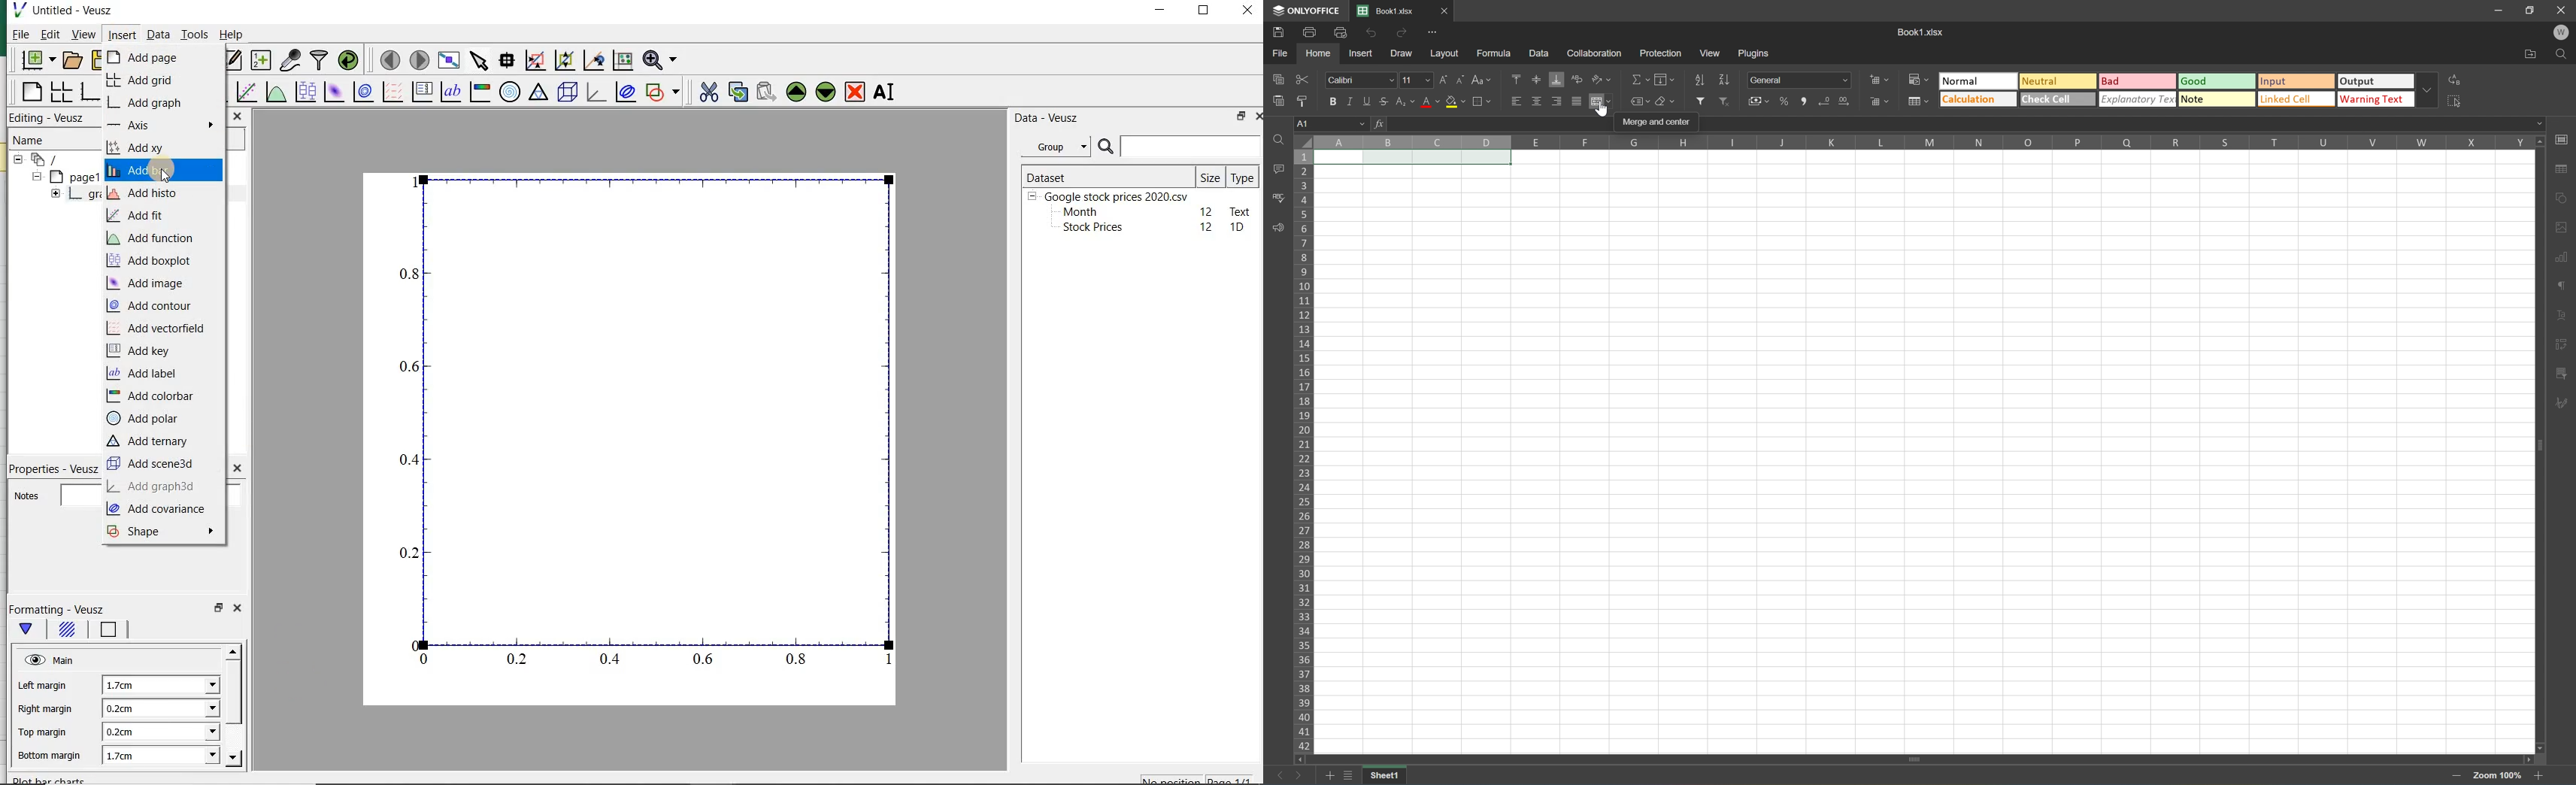  I want to click on Scroll bar, so click(1913, 758).